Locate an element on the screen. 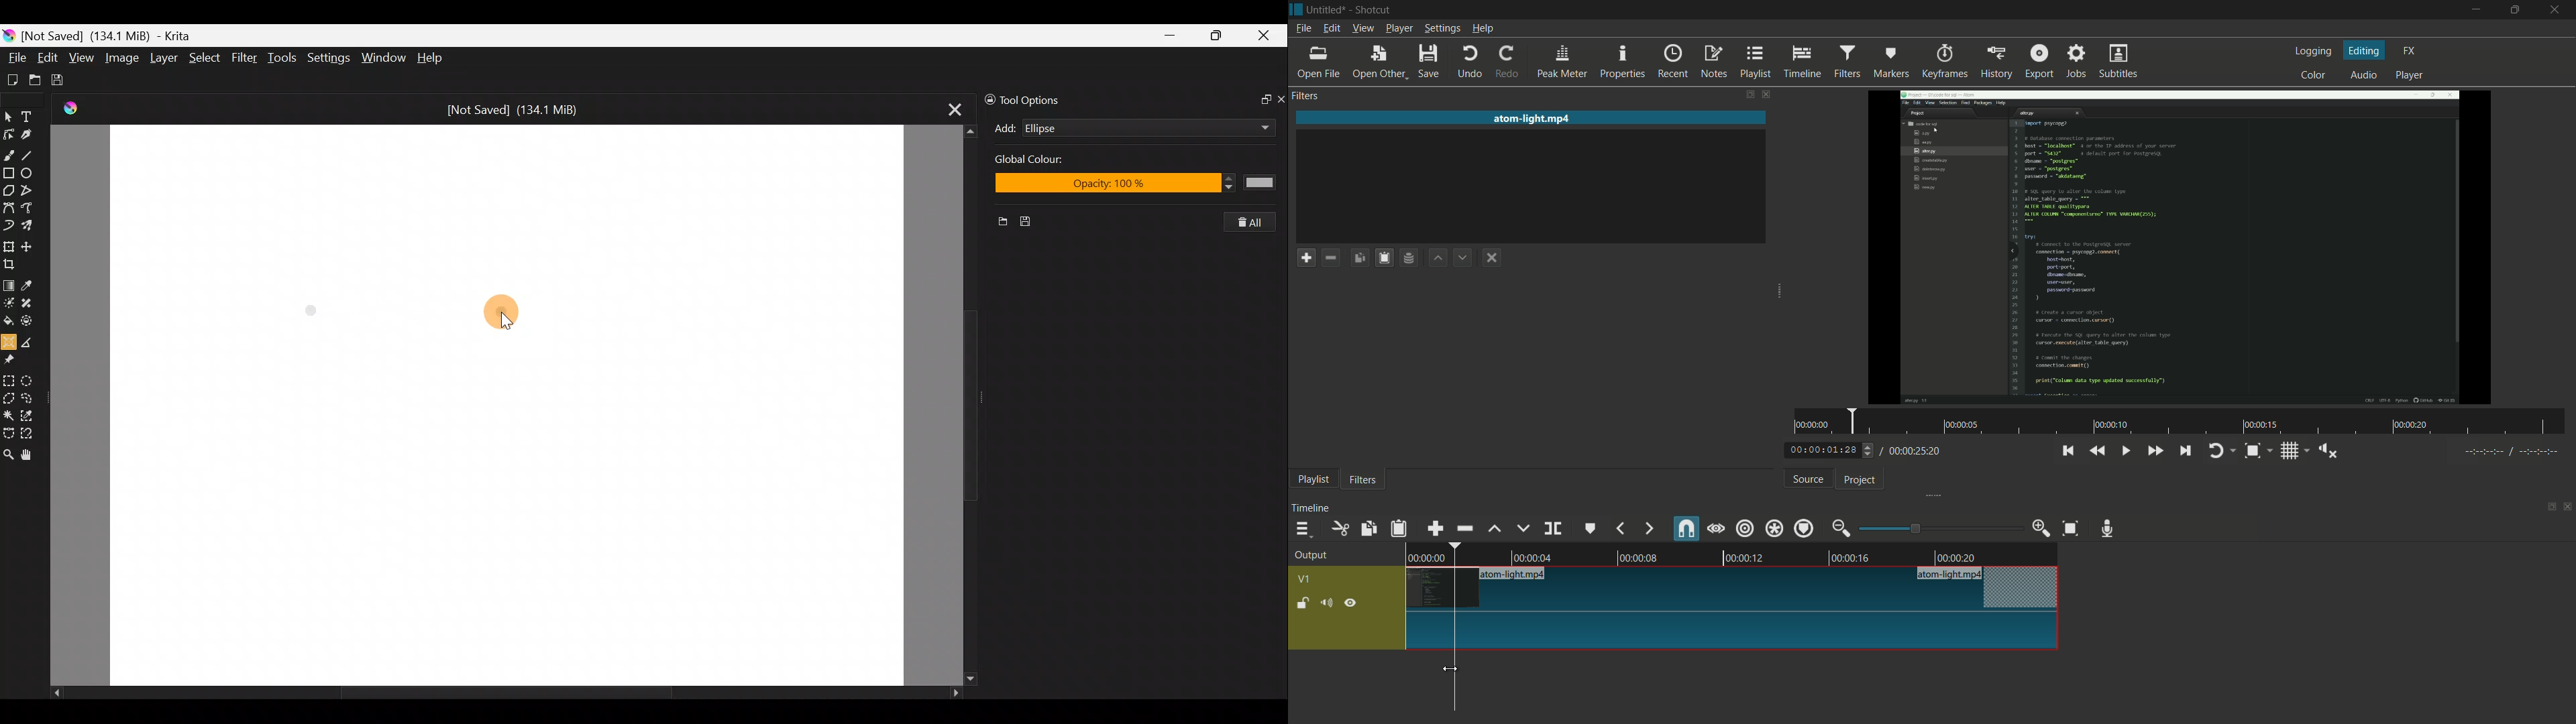 This screenshot has width=2576, height=728. player is located at coordinates (2412, 77).